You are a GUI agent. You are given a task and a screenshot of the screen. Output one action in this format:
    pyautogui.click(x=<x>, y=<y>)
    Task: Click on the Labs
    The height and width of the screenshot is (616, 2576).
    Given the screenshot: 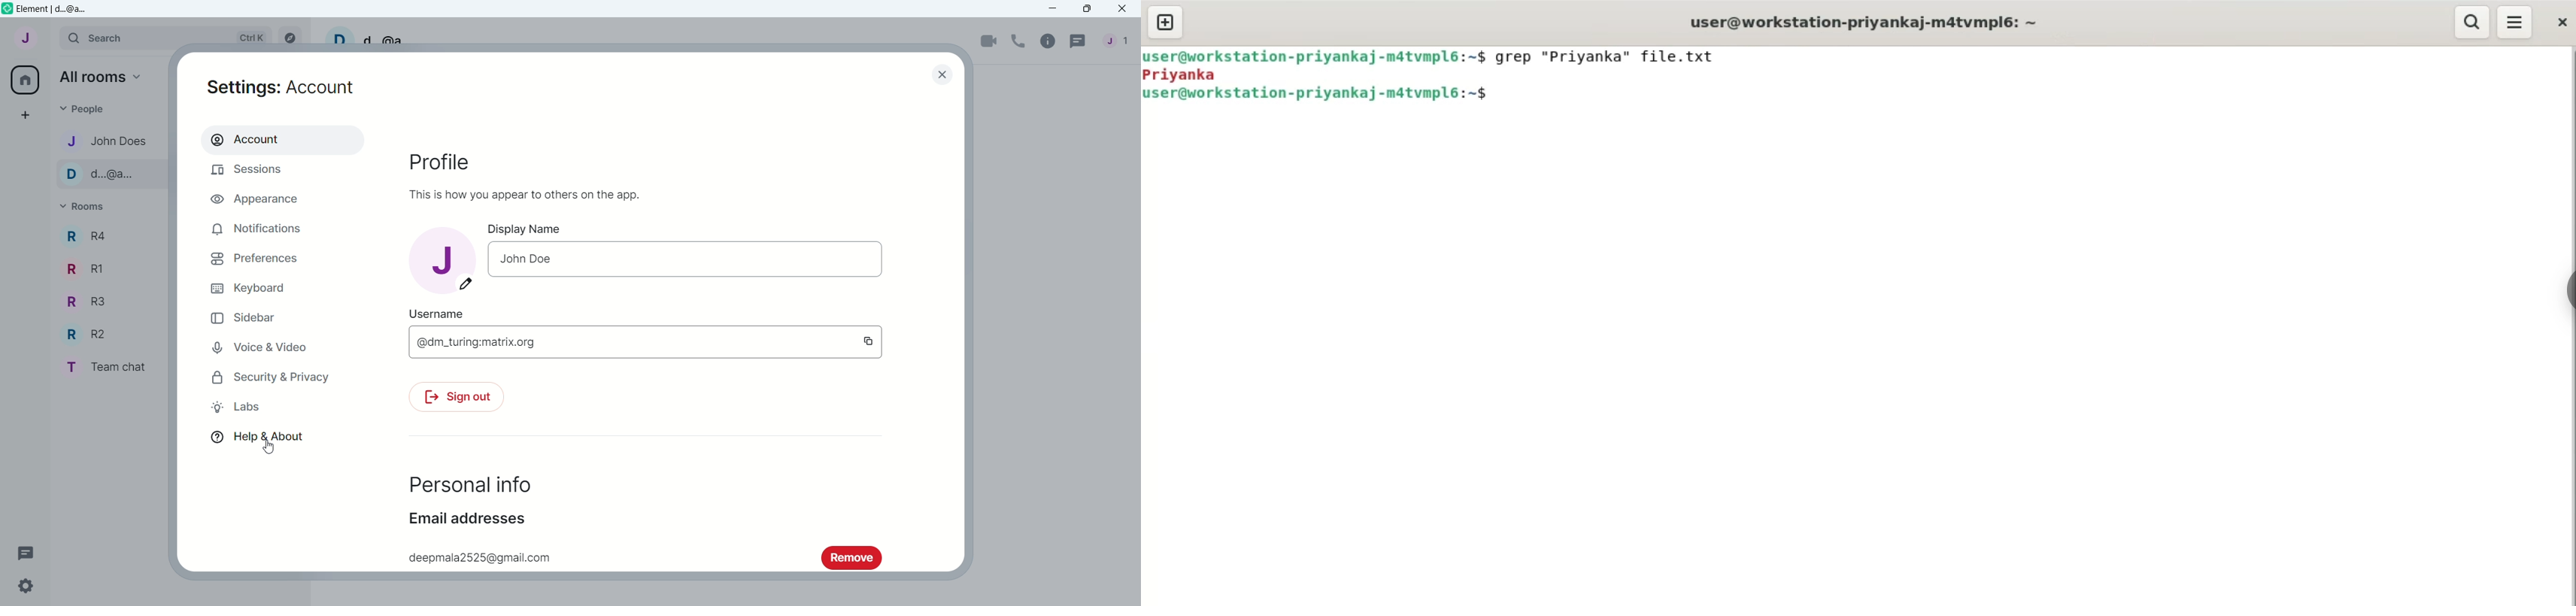 What is the action you would take?
    pyautogui.click(x=241, y=408)
    